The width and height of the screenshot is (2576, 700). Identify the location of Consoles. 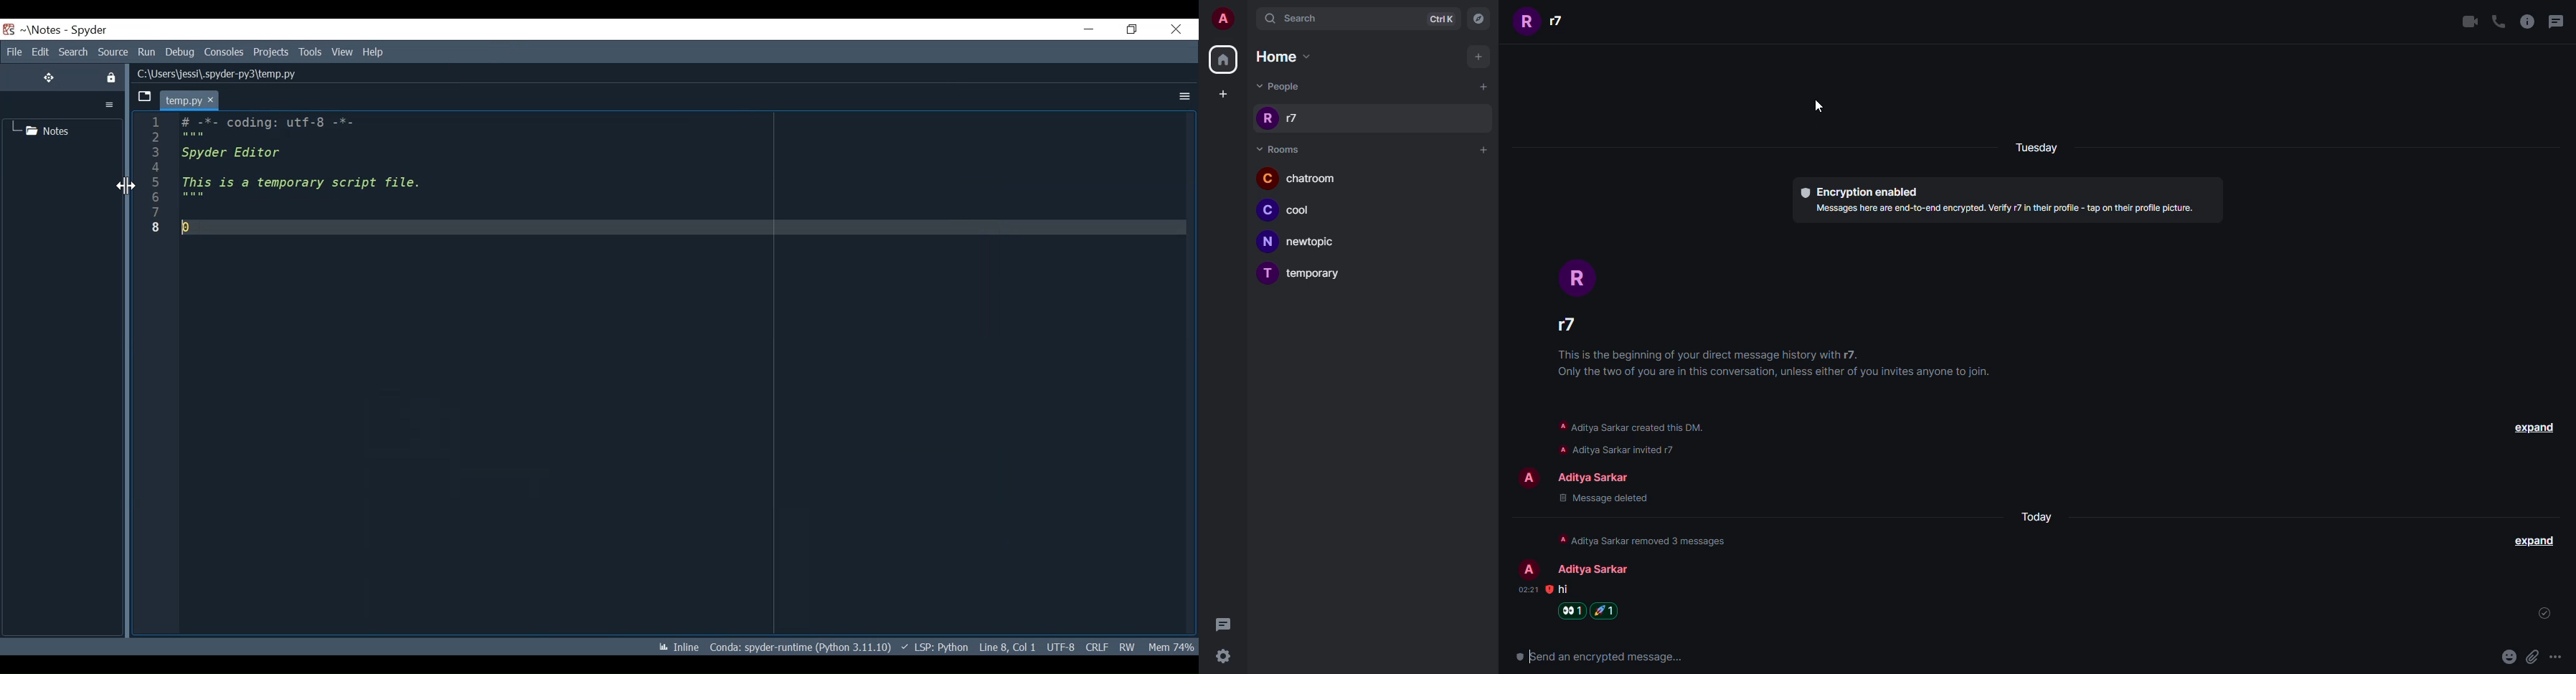
(224, 52).